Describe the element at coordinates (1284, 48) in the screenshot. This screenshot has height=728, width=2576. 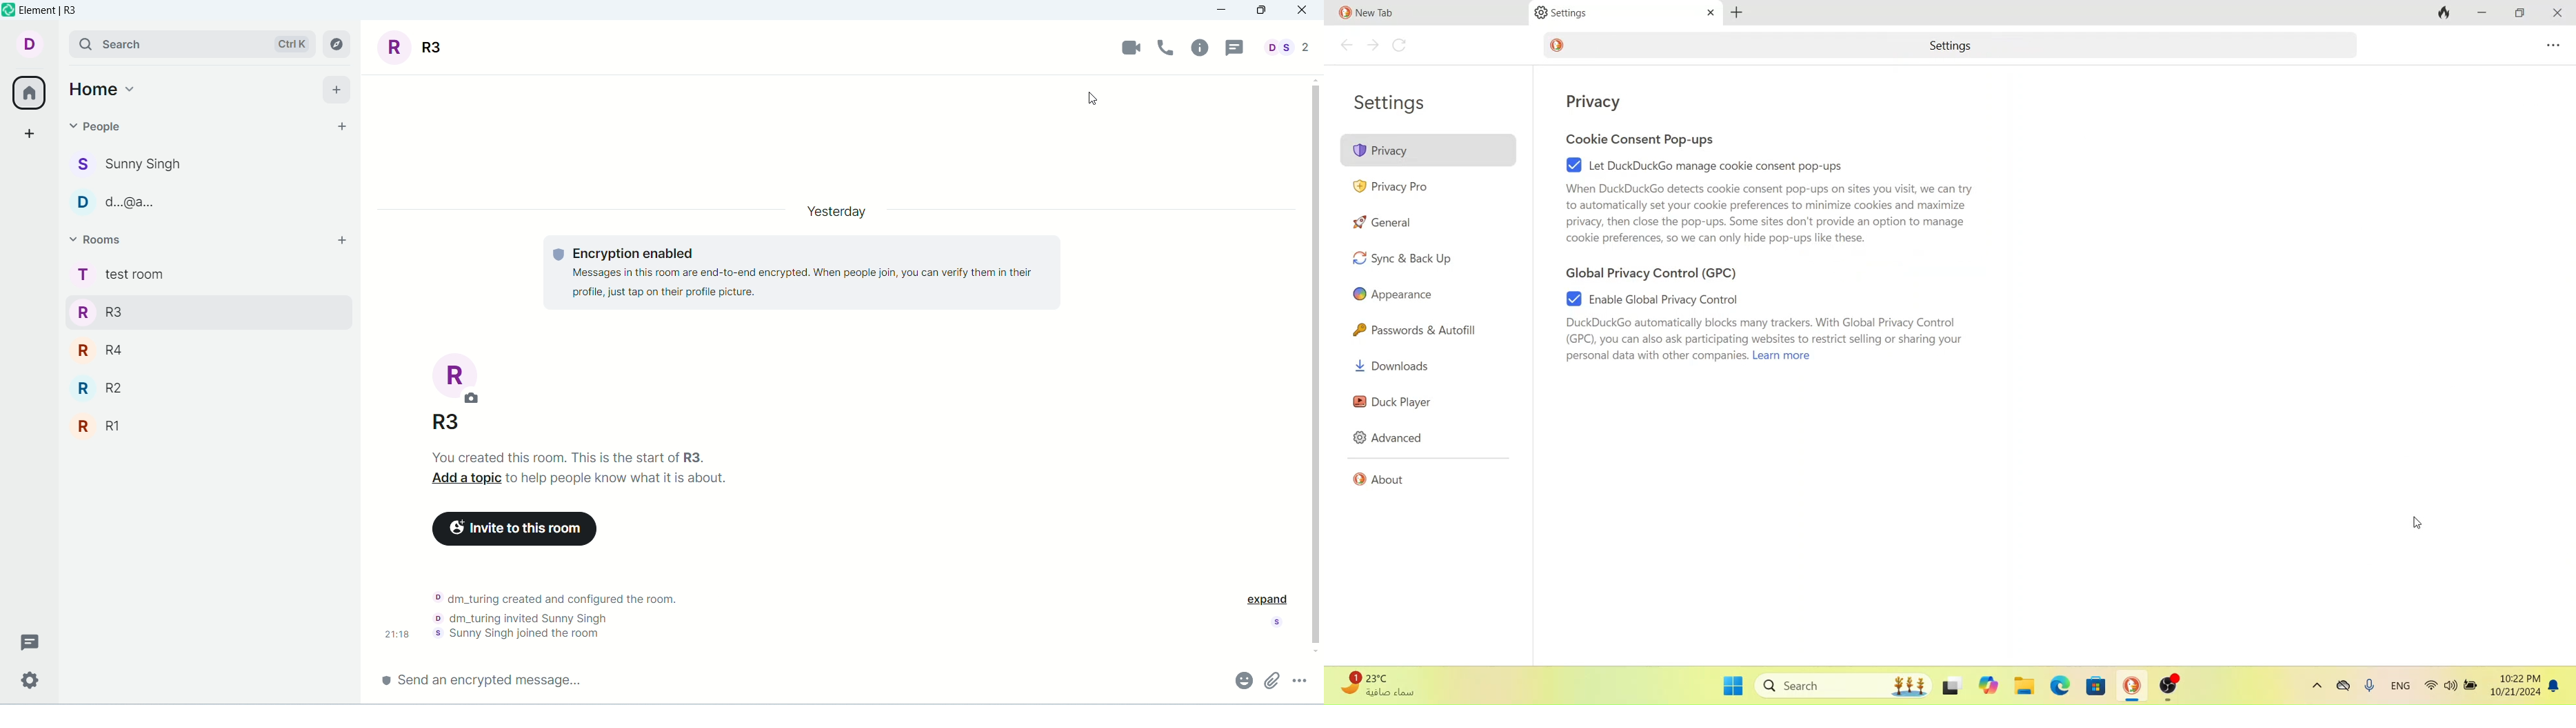
I see `people` at that location.